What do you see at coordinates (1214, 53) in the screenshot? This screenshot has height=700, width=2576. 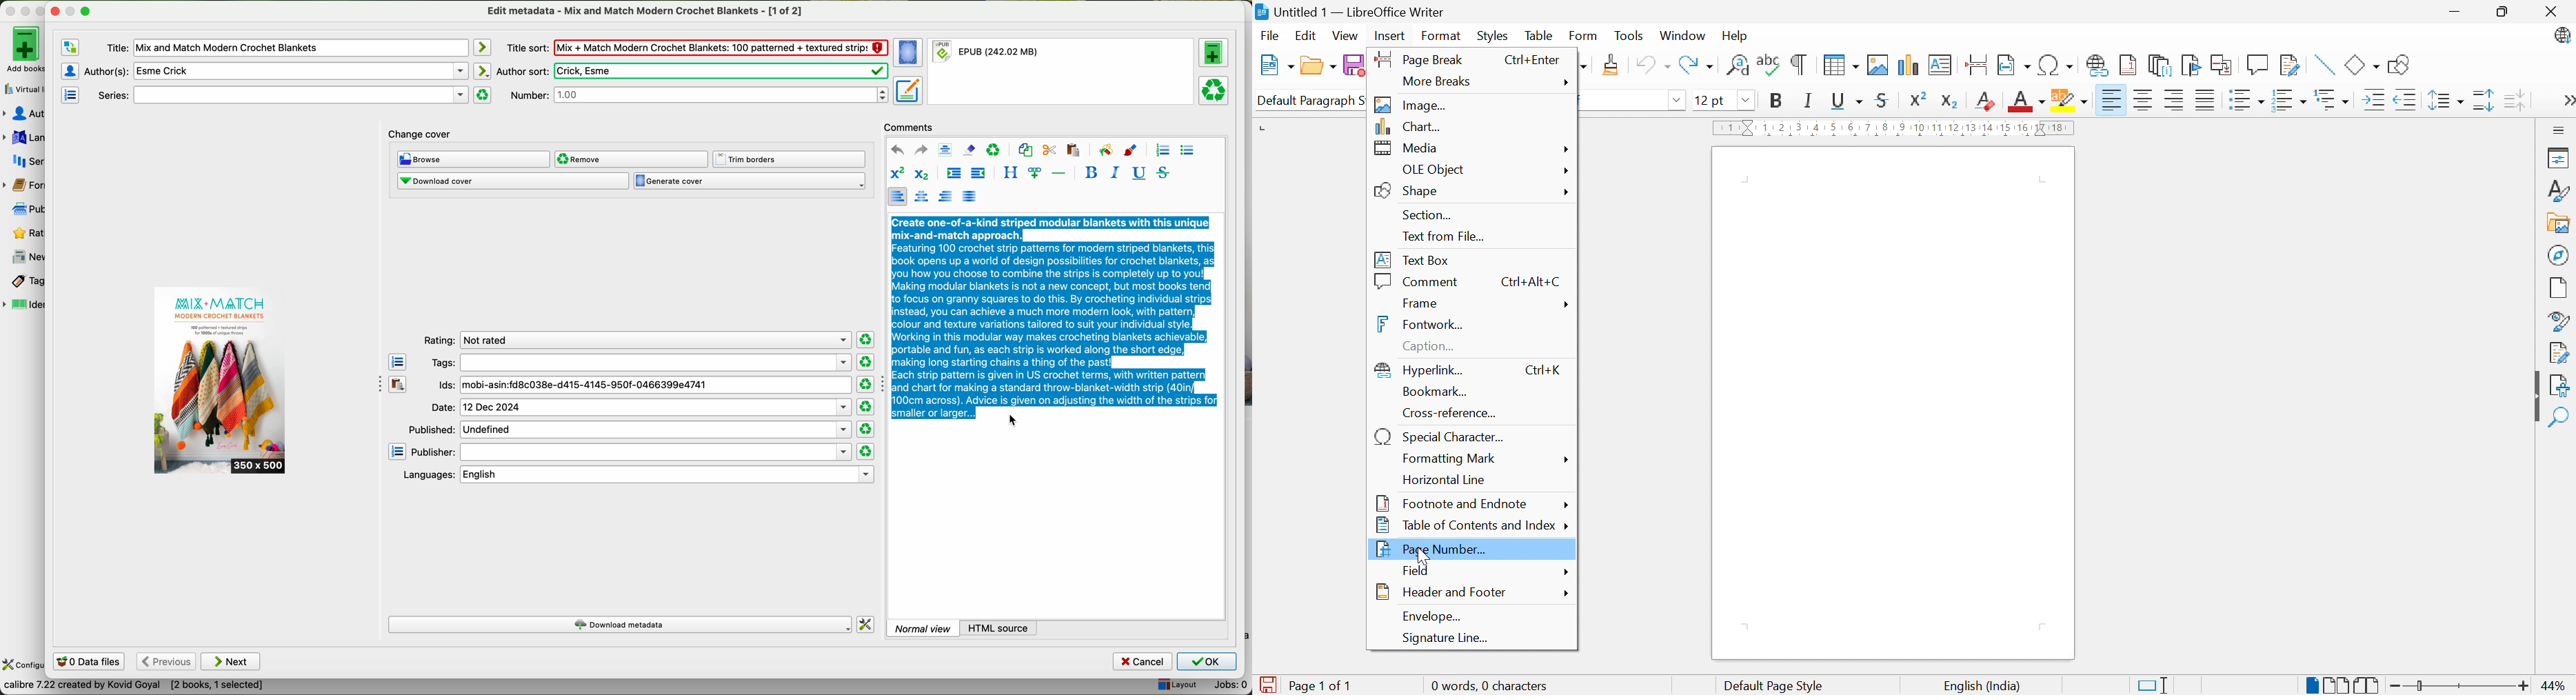 I see `add a format to this book` at bounding box center [1214, 53].